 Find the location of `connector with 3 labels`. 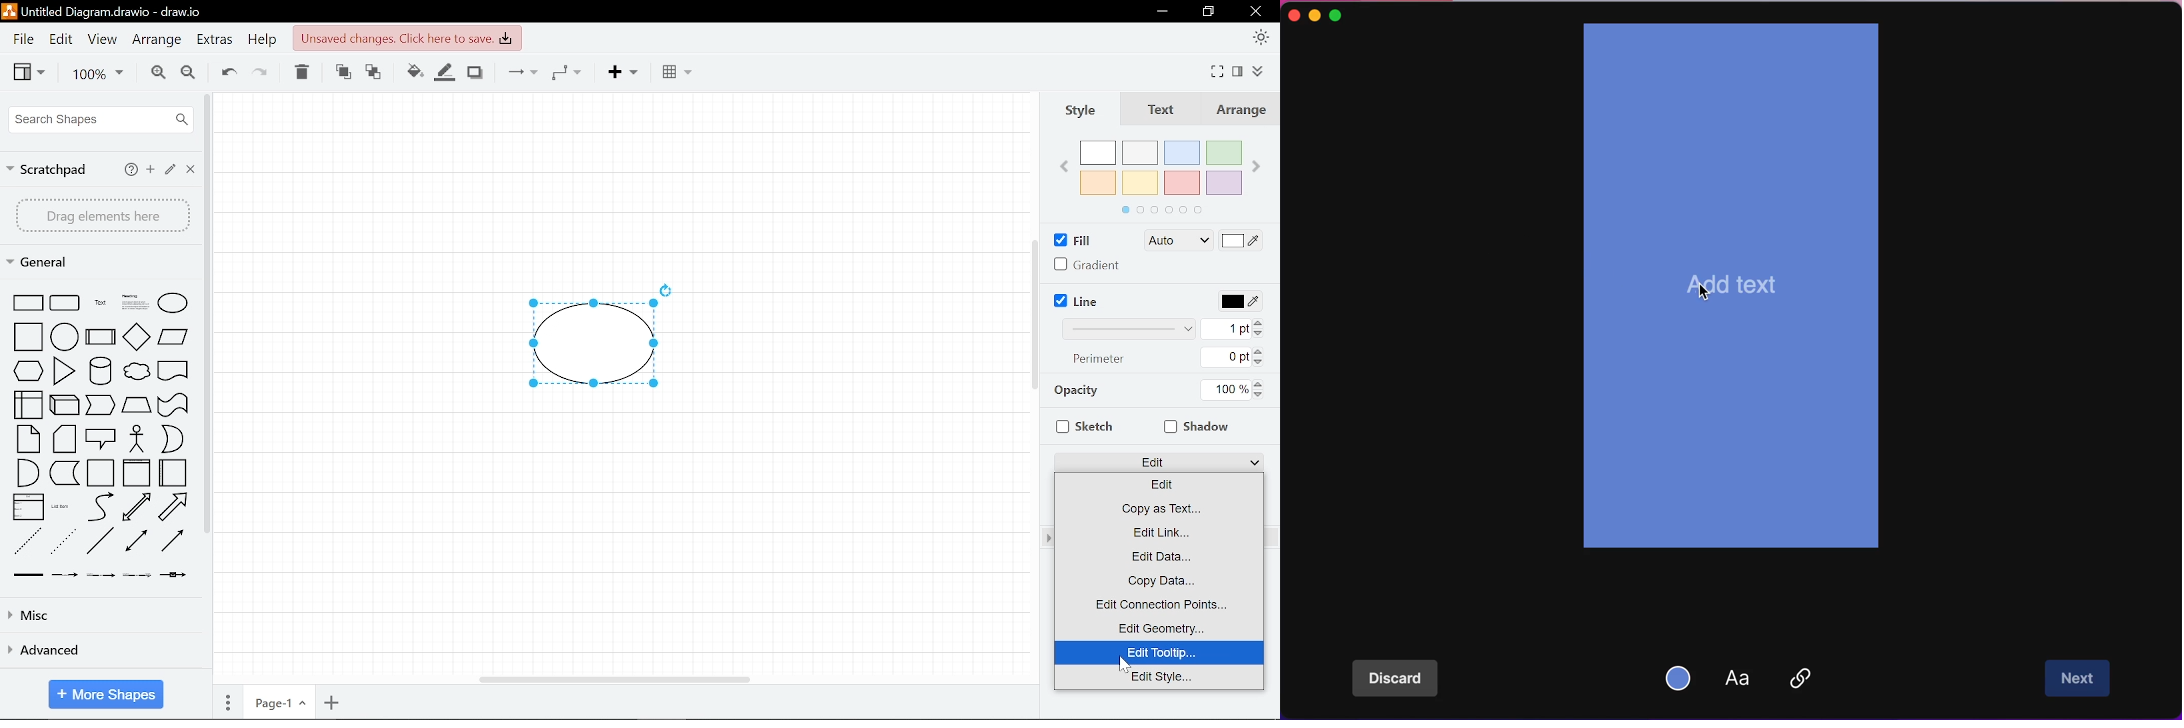

connector with 3 labels is located at coordinates (135, 575).